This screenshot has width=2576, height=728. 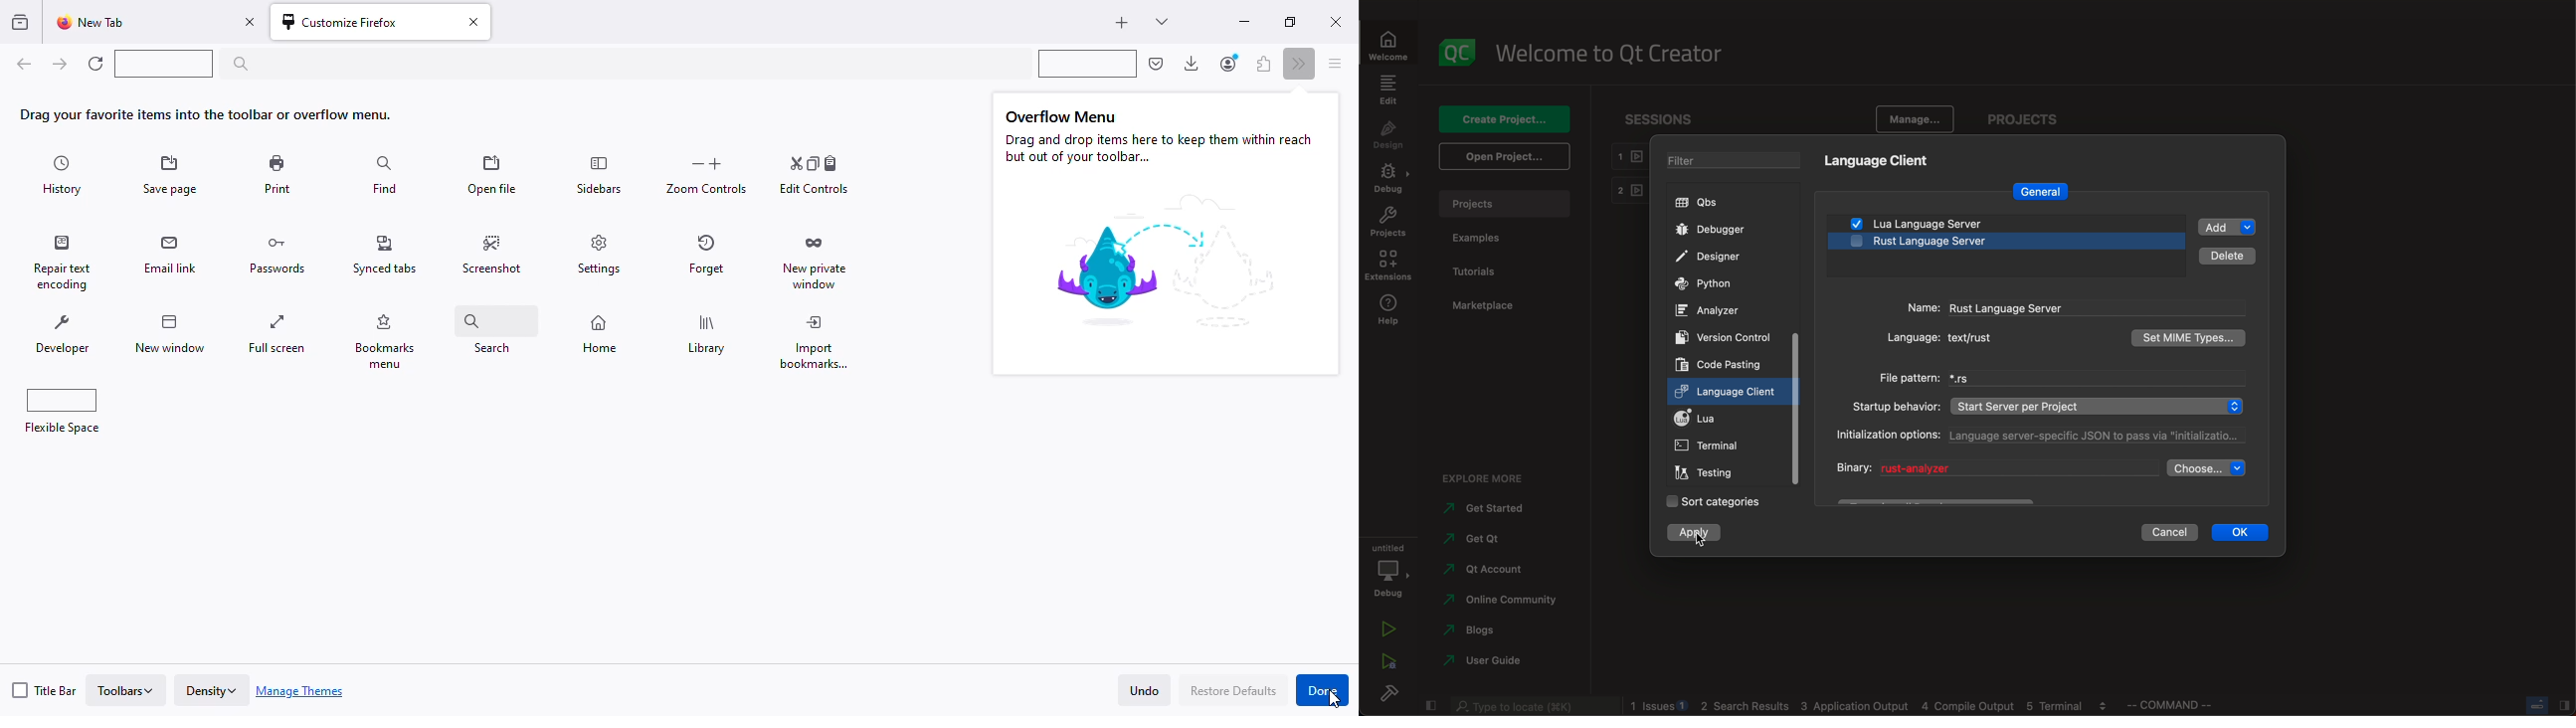 I want to click on edit controls, so click(x=814, y=174).